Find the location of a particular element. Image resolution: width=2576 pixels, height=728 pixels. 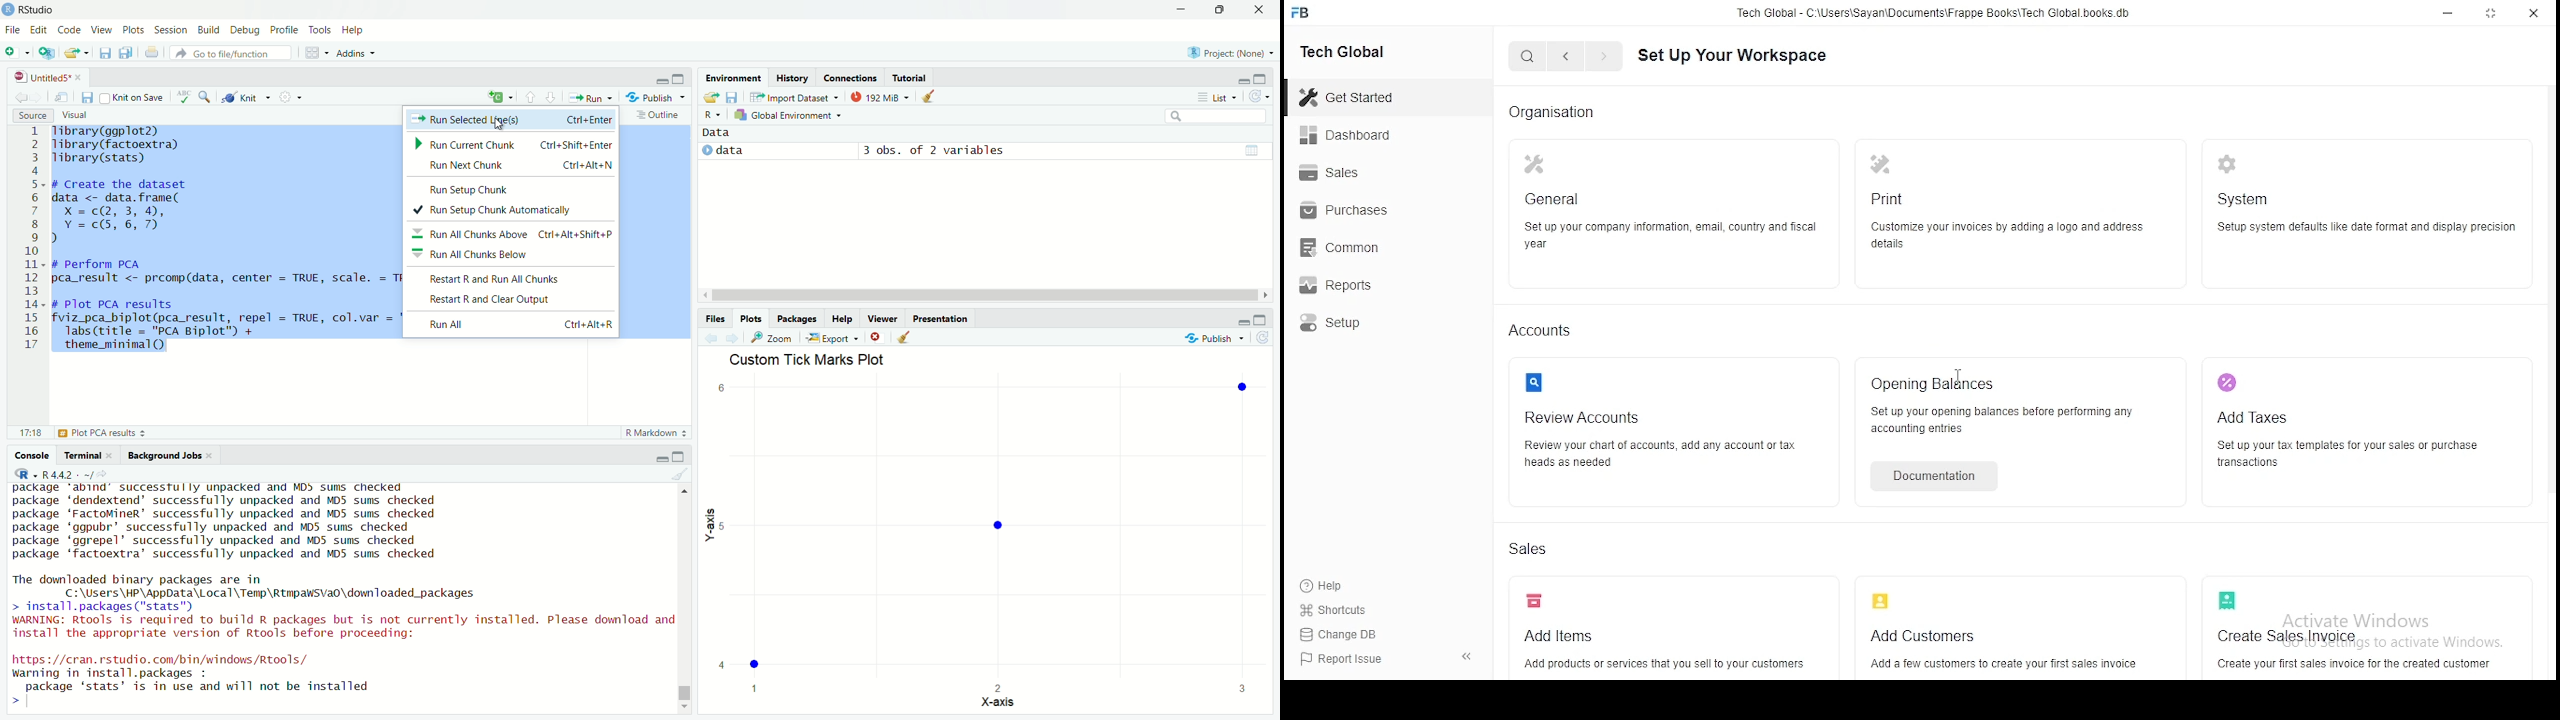

minimize is located at coordinates (663, 79).